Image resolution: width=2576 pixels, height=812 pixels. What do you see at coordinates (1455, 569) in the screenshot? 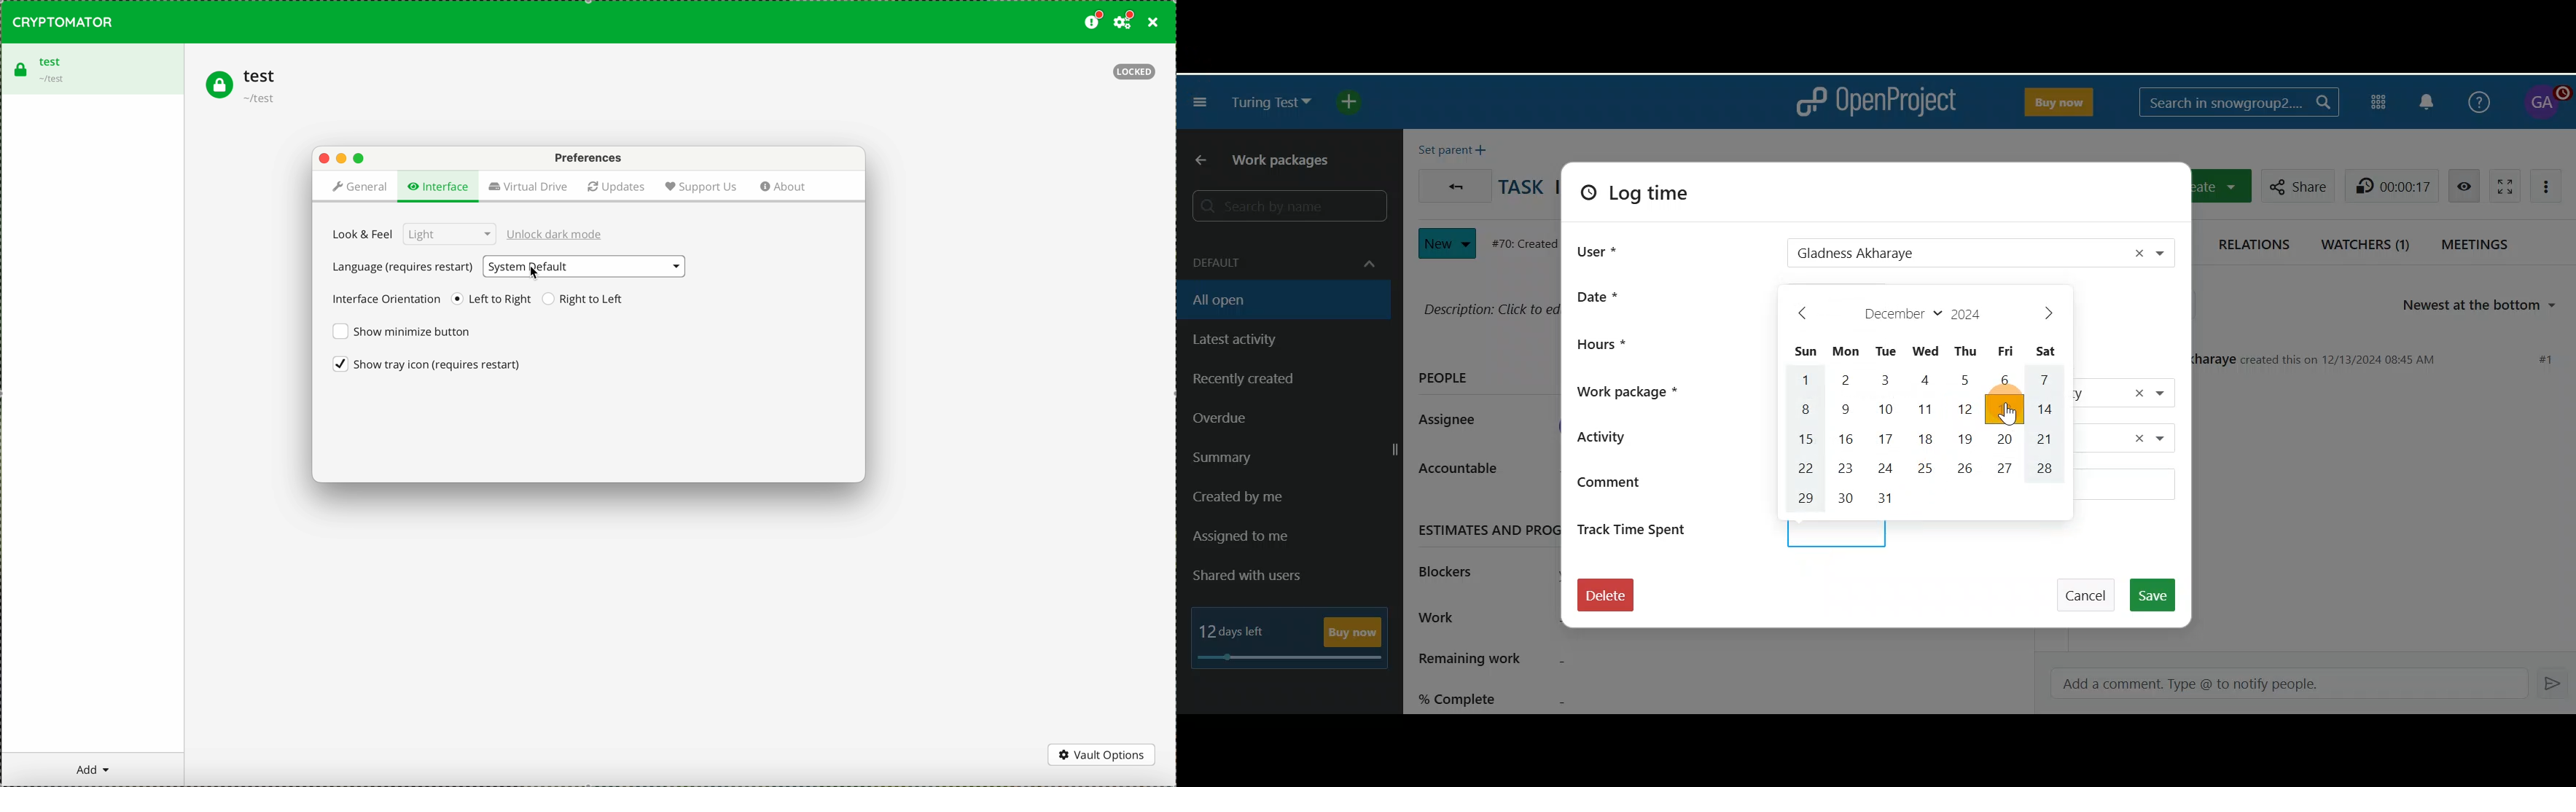
I see `Blockers` at bounding box center [1455, 569].